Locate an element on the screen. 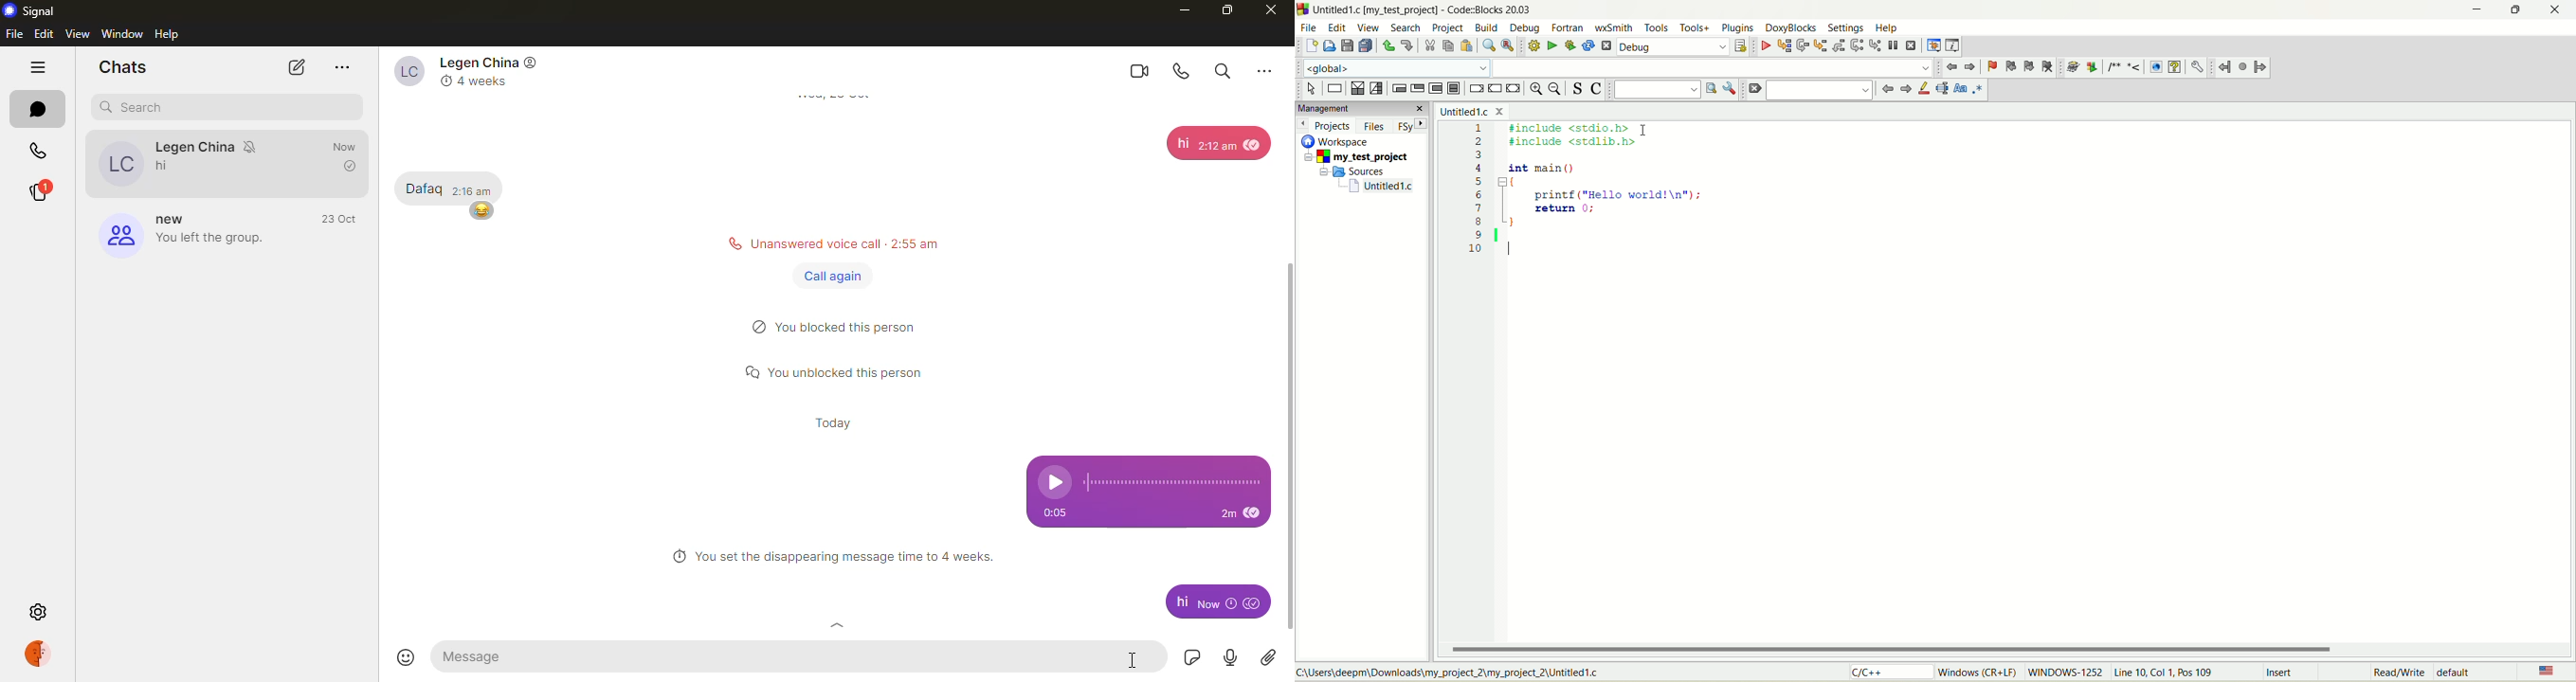 Image resolution: width=2576 pixels, height=700 pixels. window is located at coordinates (123, 33).